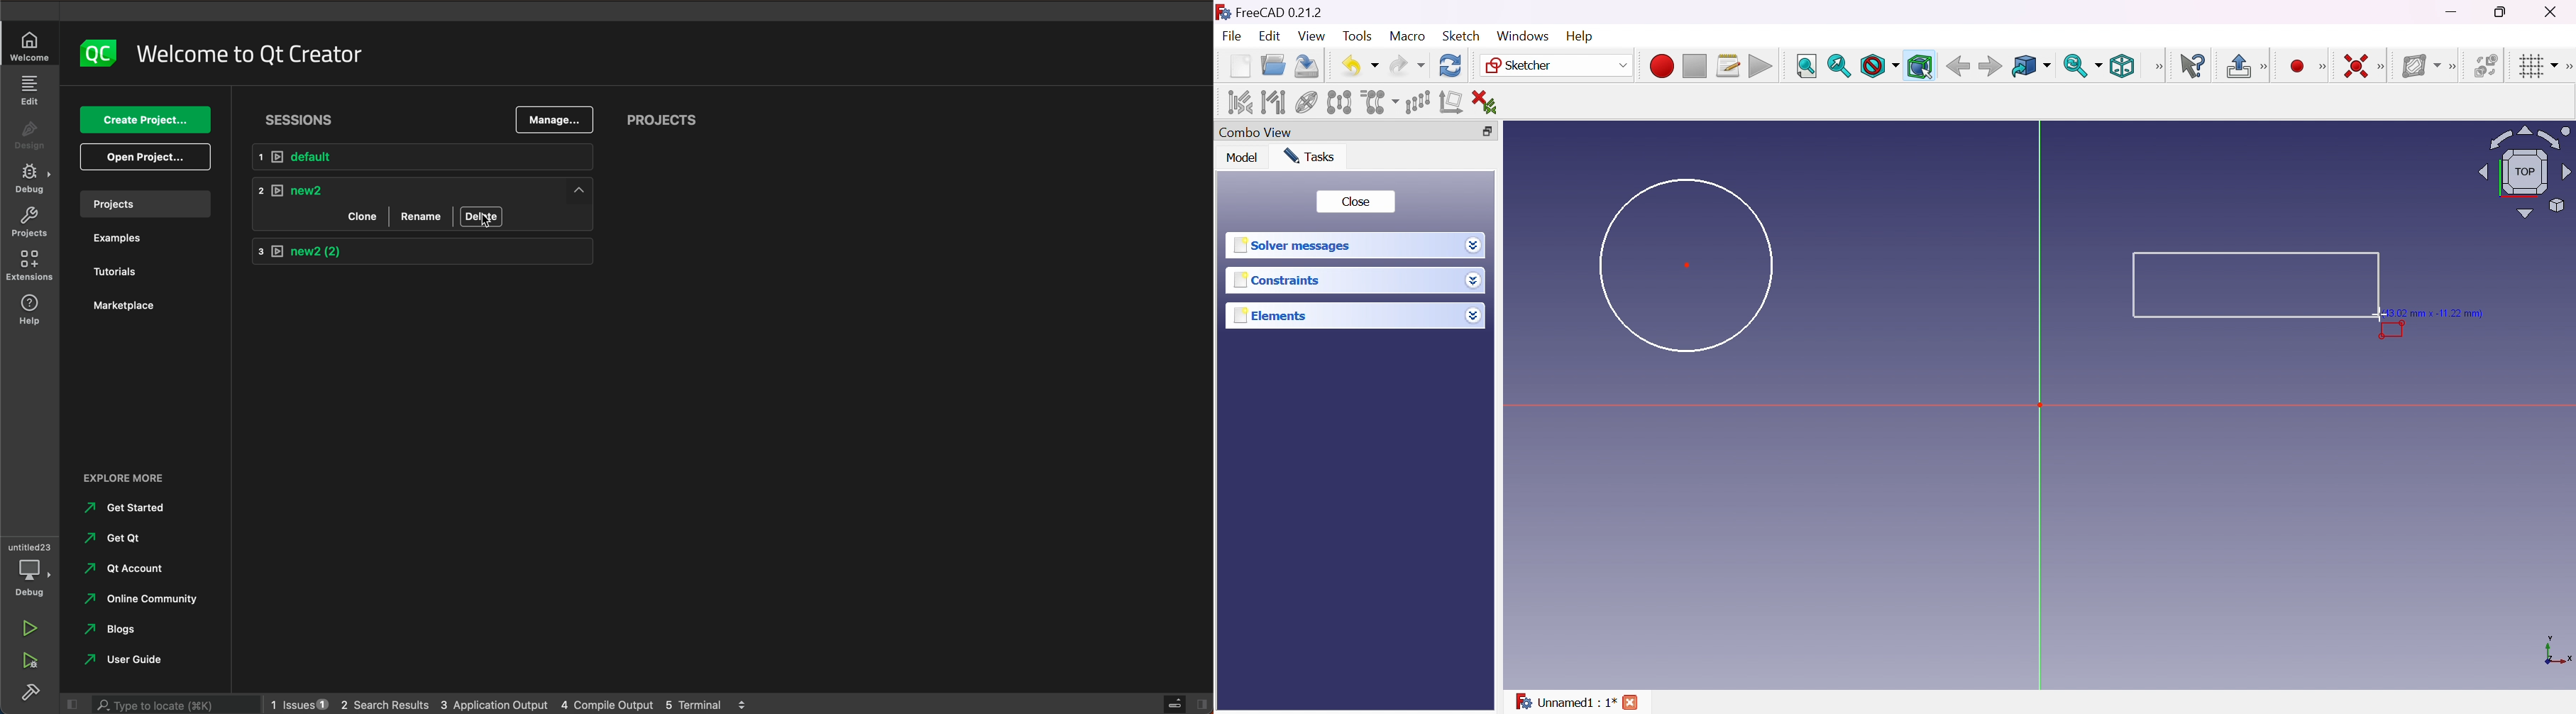  Describe the element at coordinates (1308, 104) in the screenshot. I see `Show/hide internal geometry` at that location.